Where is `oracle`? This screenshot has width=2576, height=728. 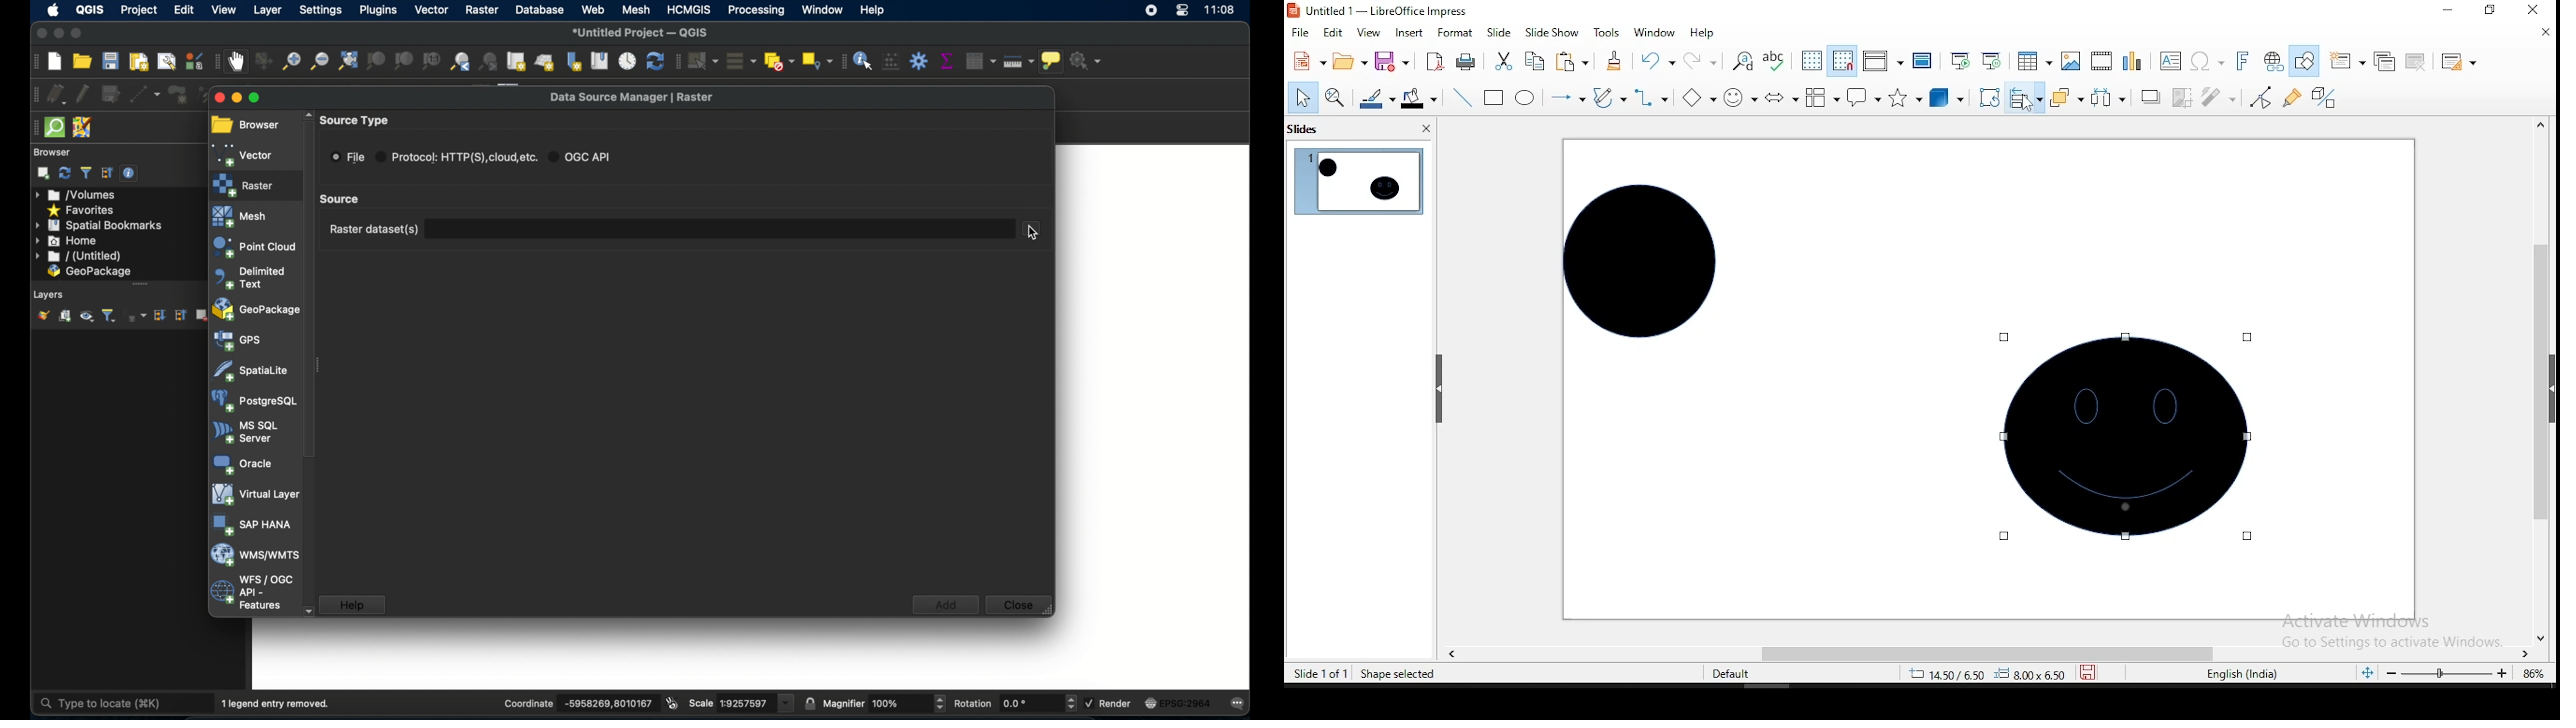
oracle is located at coordinates (246, 463).